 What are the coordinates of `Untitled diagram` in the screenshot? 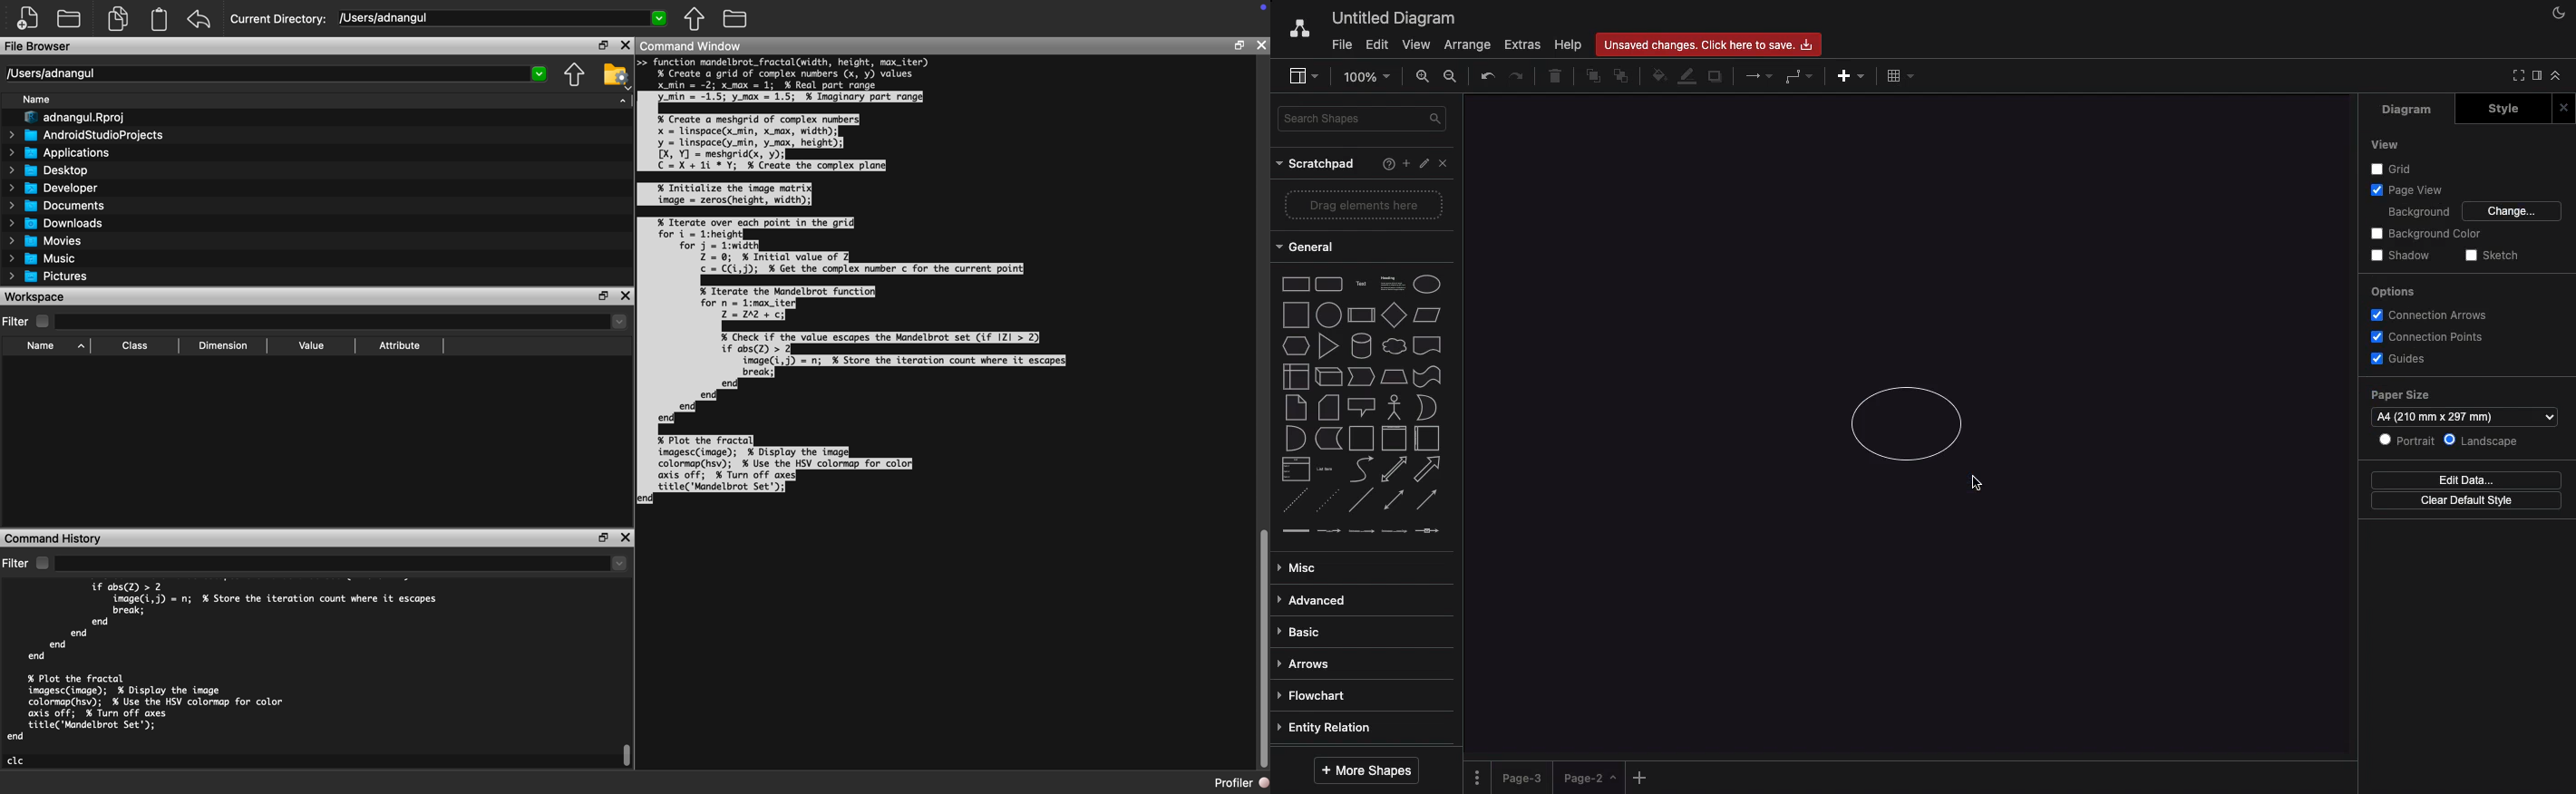 It's located at (1388, 18).